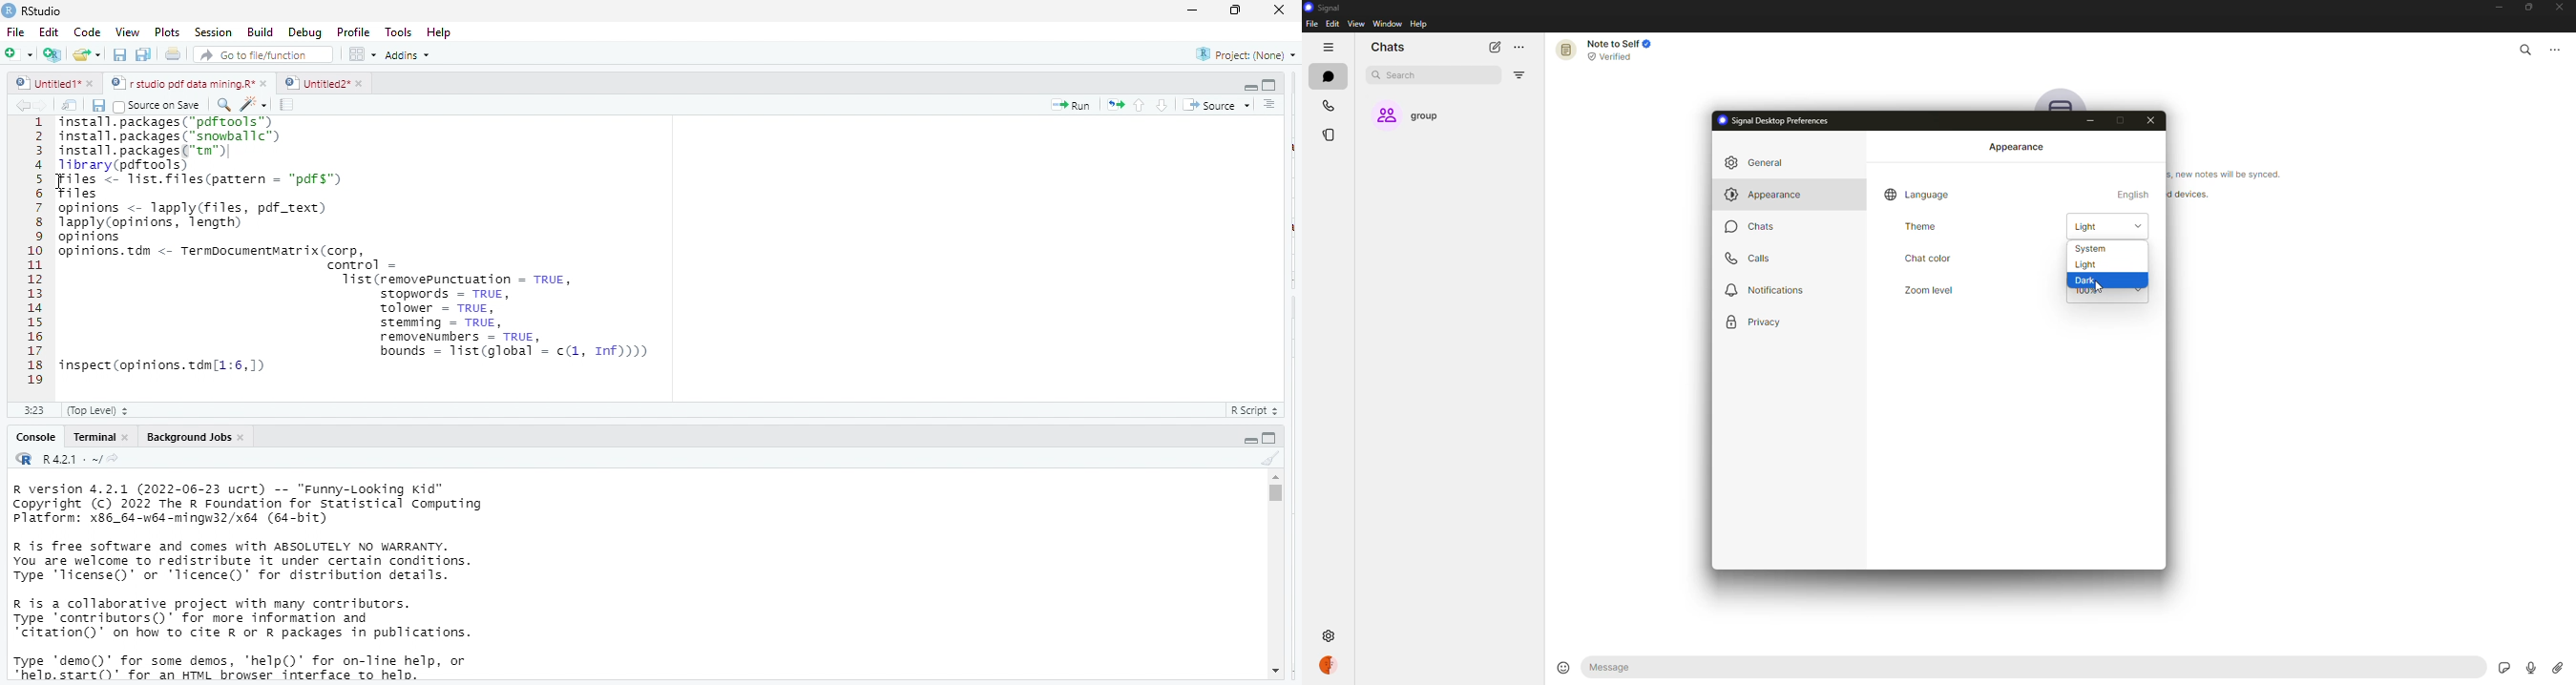  What do you see at coordinates (2526, 47) in the screenshot?
I see `search` at bounding box center [2526, 47].